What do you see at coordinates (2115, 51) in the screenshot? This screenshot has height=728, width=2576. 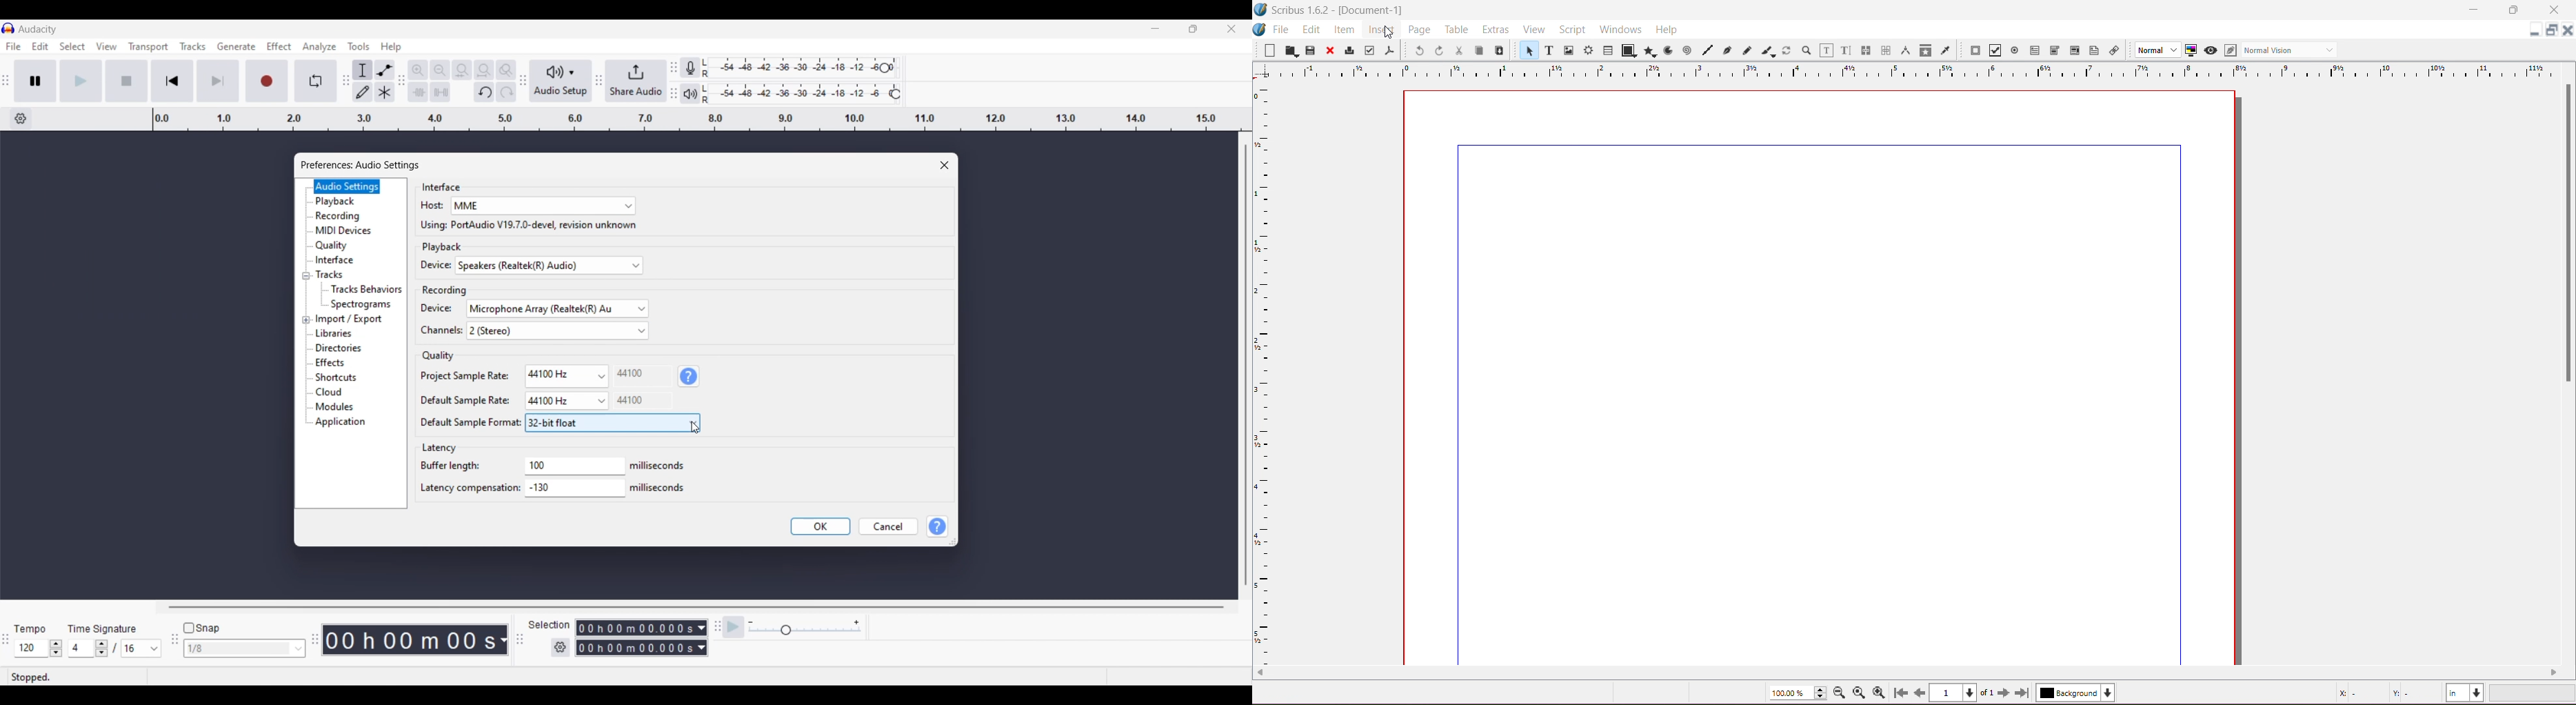 I see `Link Annotations` at bounding box center [2115, 51].